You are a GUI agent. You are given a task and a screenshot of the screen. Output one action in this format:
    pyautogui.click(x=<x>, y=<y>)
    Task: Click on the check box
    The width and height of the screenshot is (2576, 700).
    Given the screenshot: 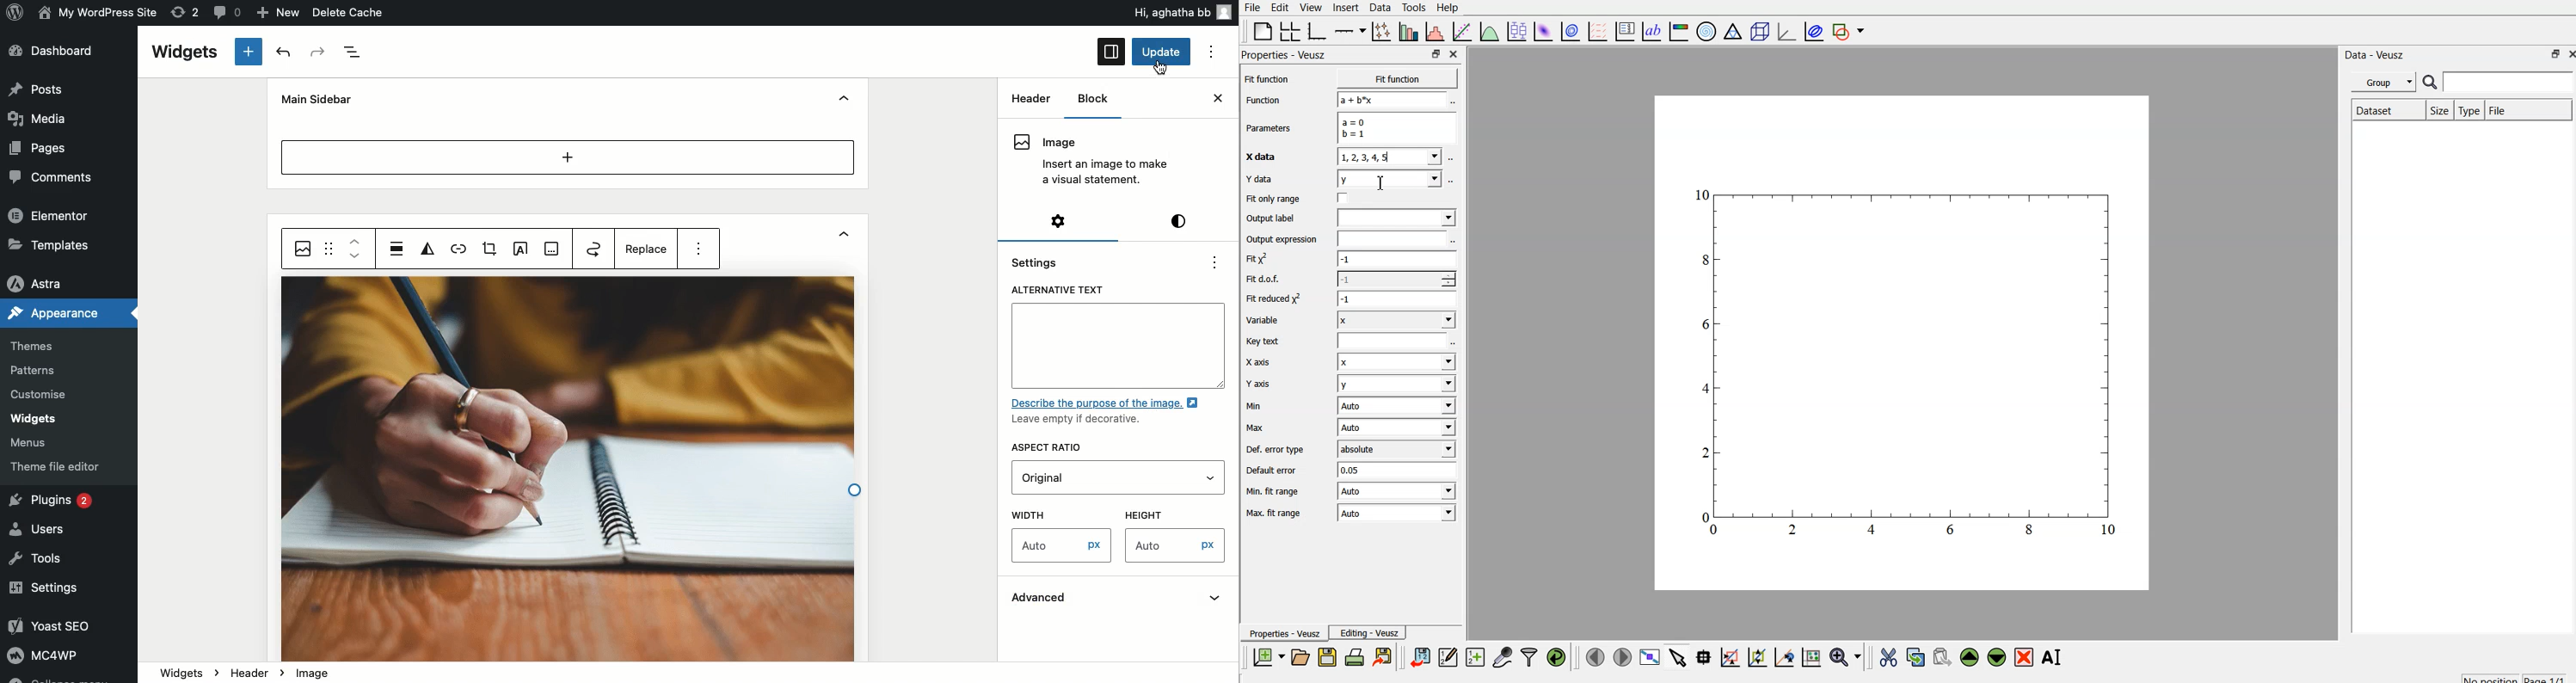 What is the action you would take?
    pyautogui.click(x=1345, y=198)
    